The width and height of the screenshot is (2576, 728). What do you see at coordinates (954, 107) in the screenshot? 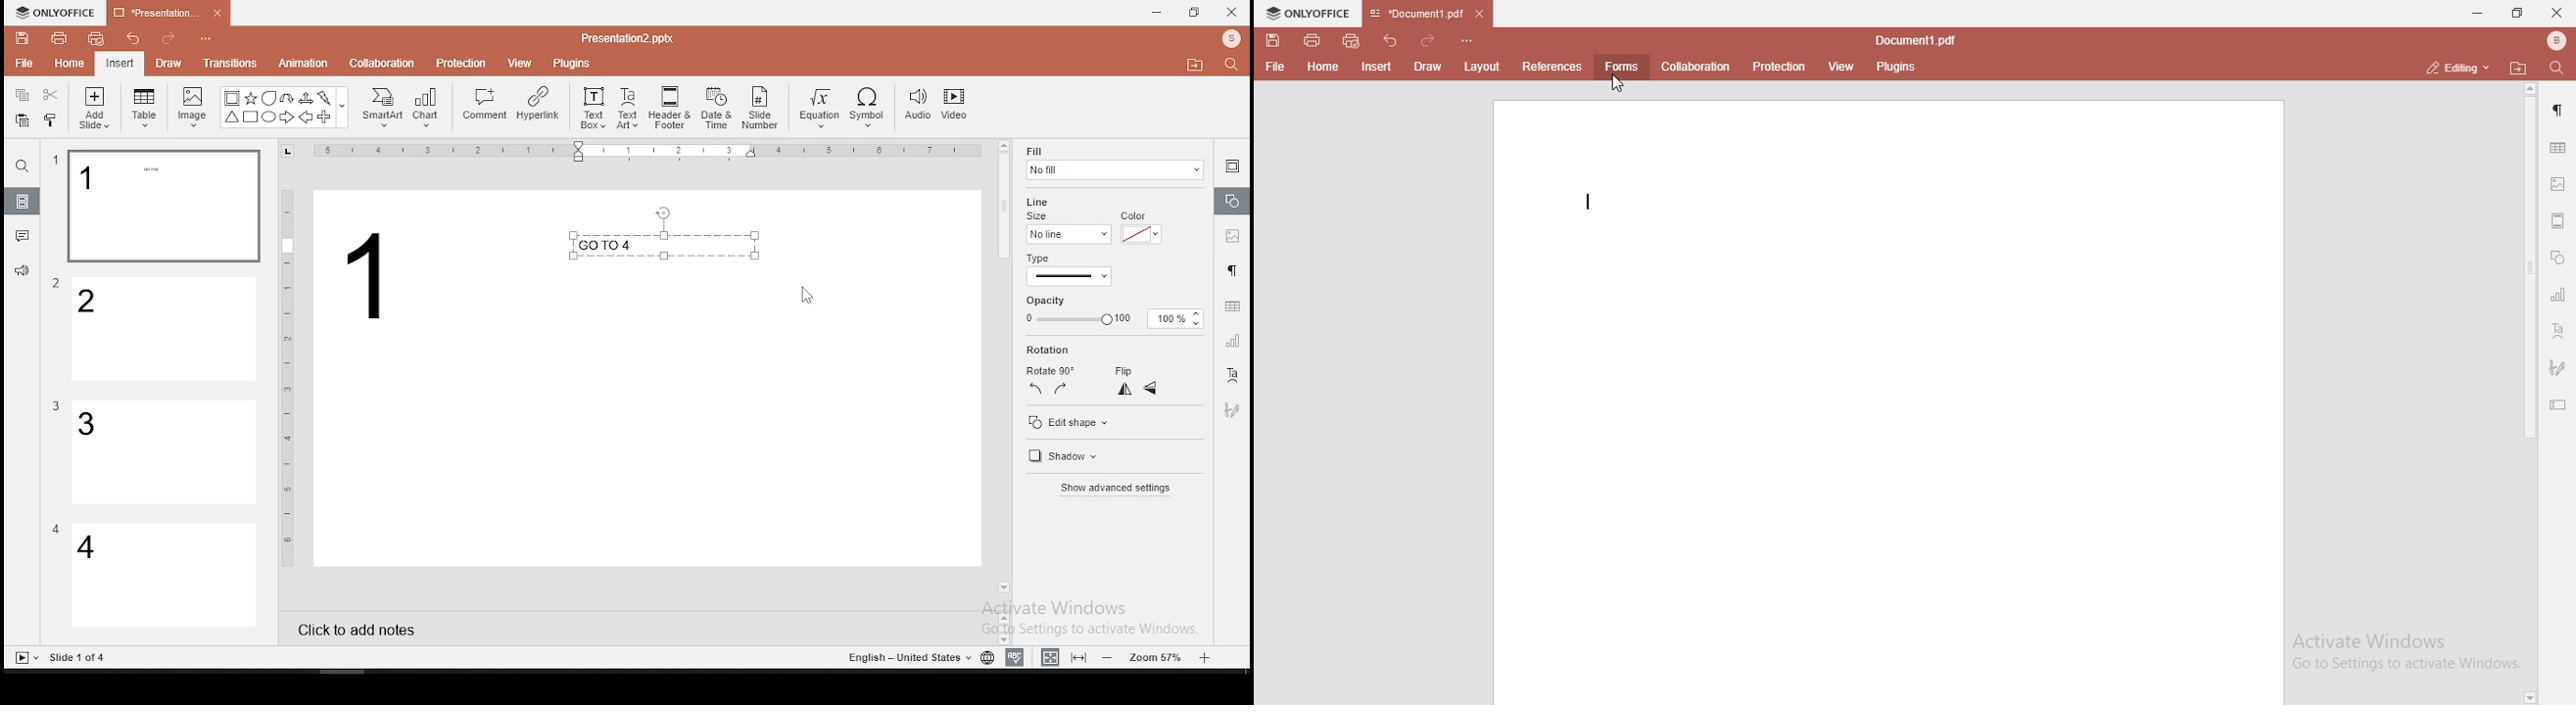
I see `video` at bounding box center [954, 107].